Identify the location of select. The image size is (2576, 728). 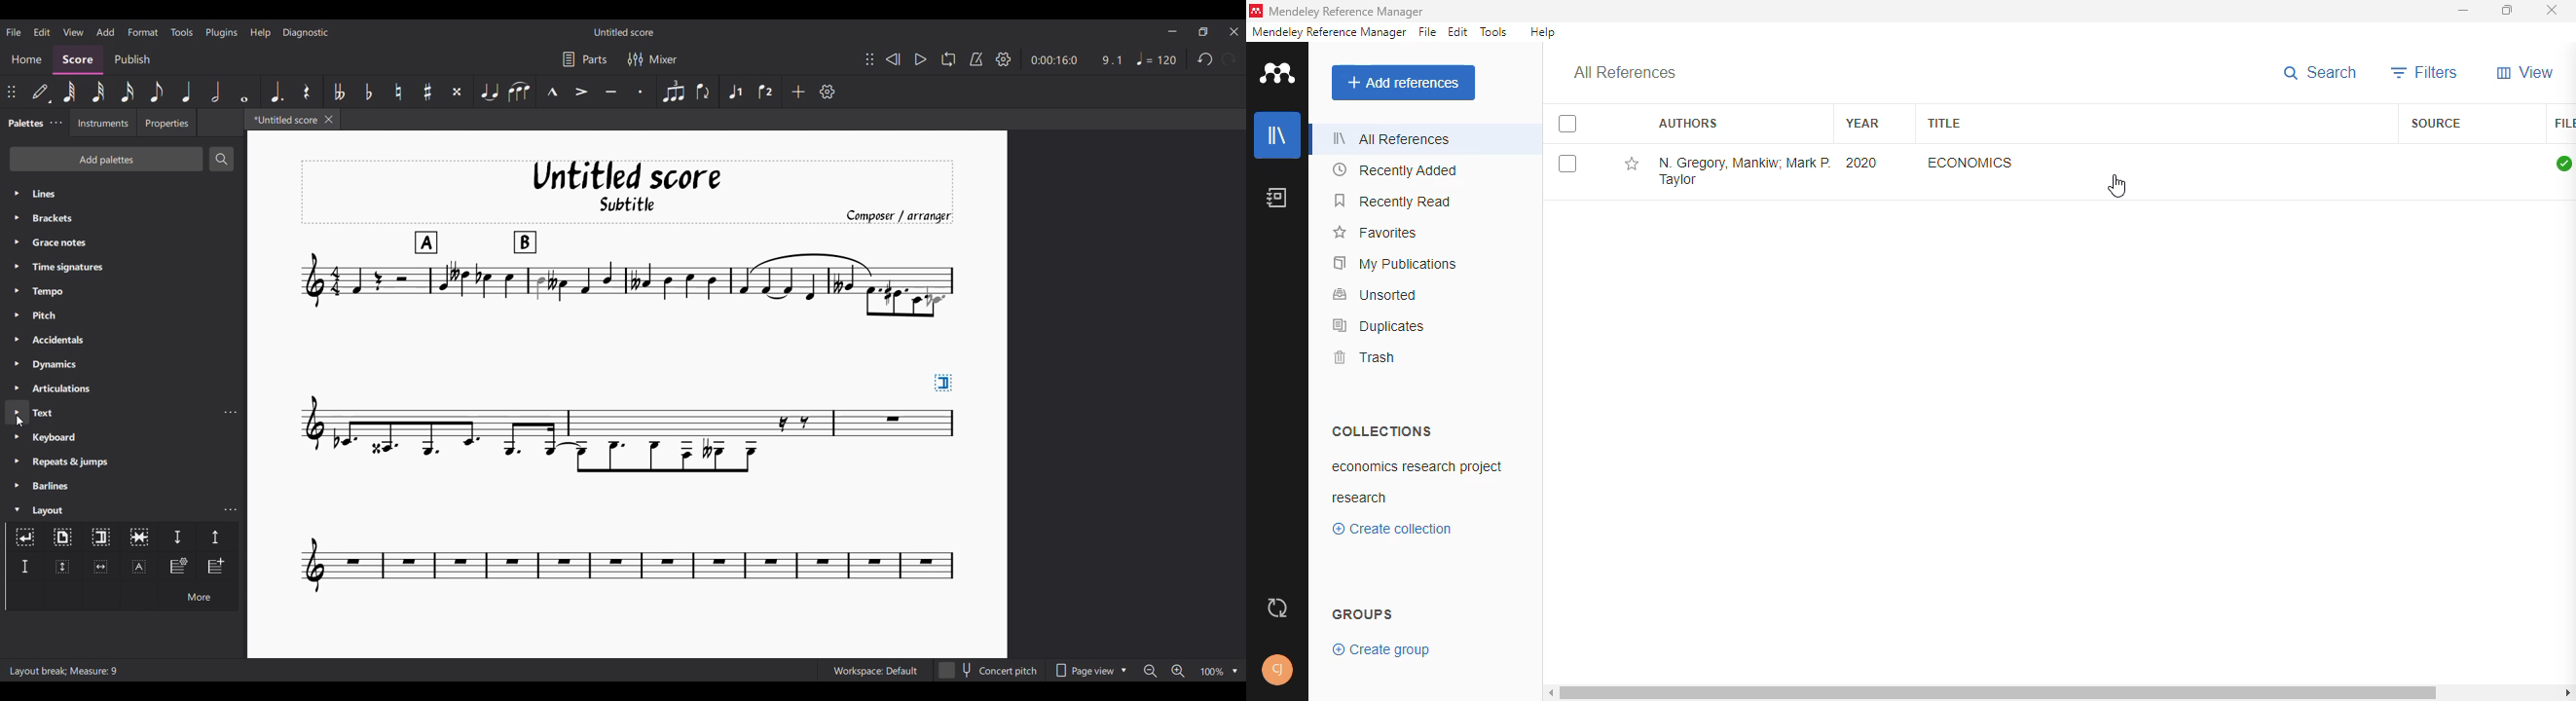
(1567, 124).